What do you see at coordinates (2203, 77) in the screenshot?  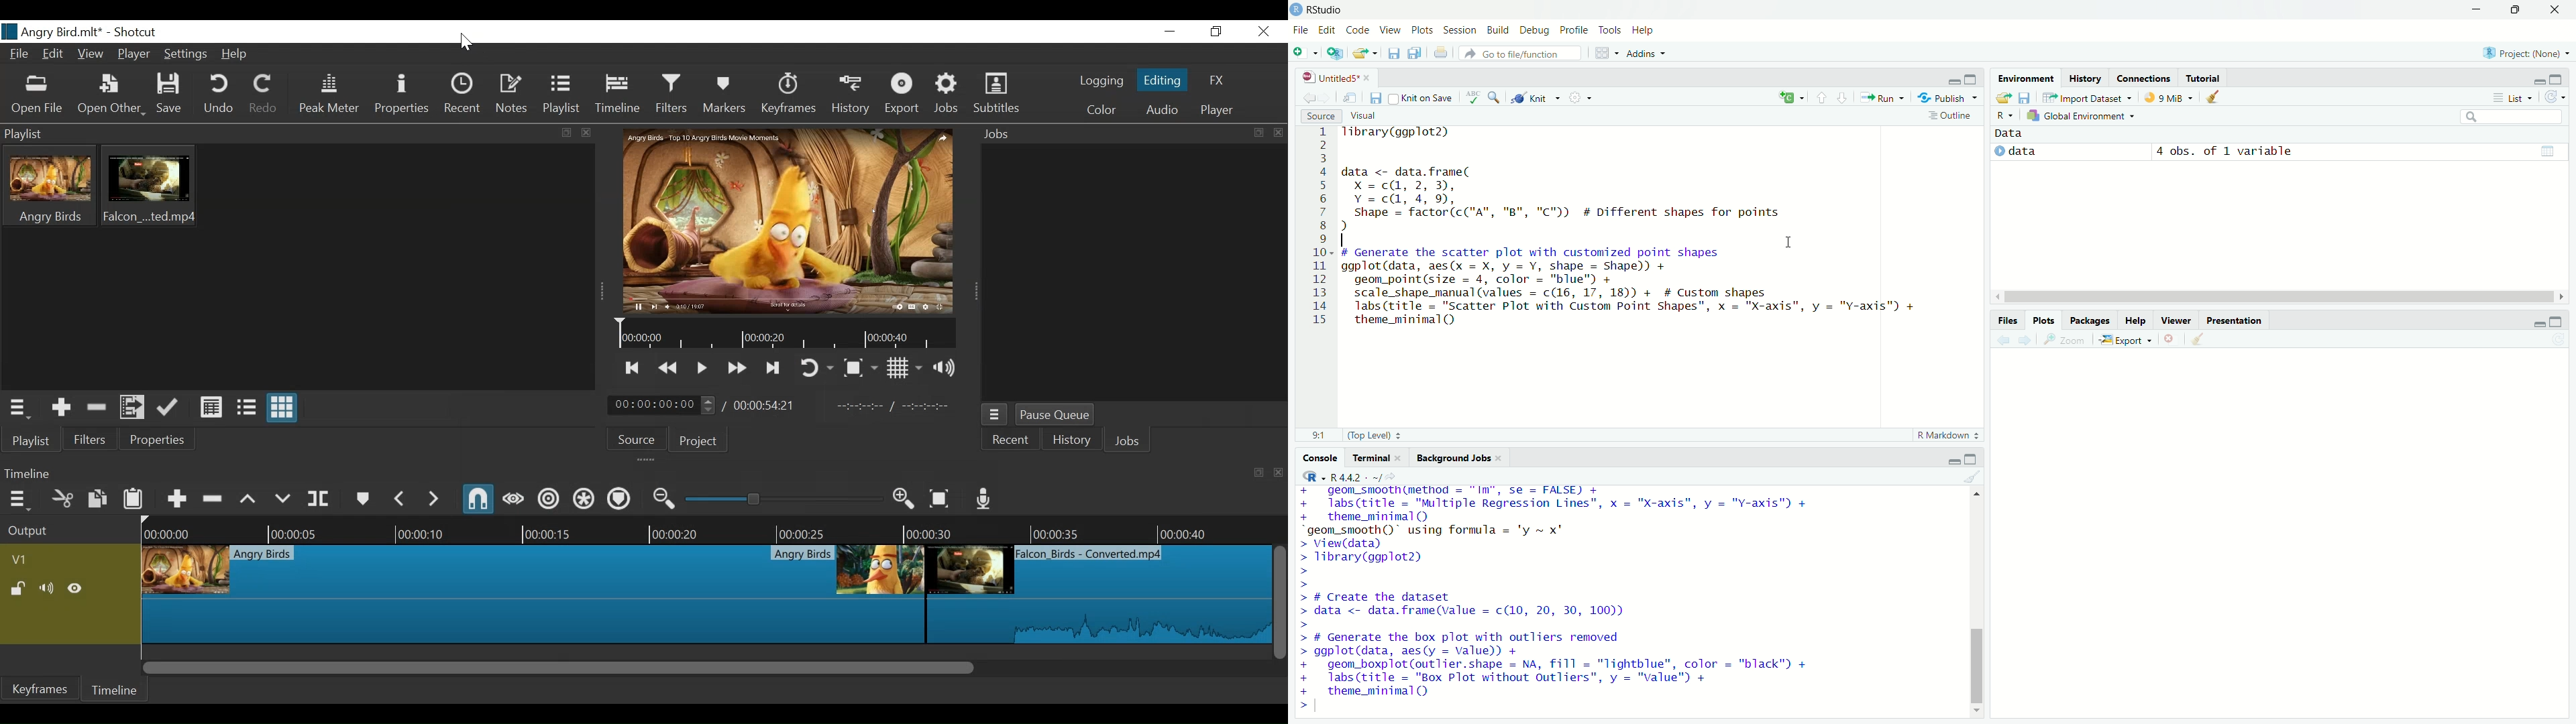 I see `Tutorial` at bounding box center [2203, 77].